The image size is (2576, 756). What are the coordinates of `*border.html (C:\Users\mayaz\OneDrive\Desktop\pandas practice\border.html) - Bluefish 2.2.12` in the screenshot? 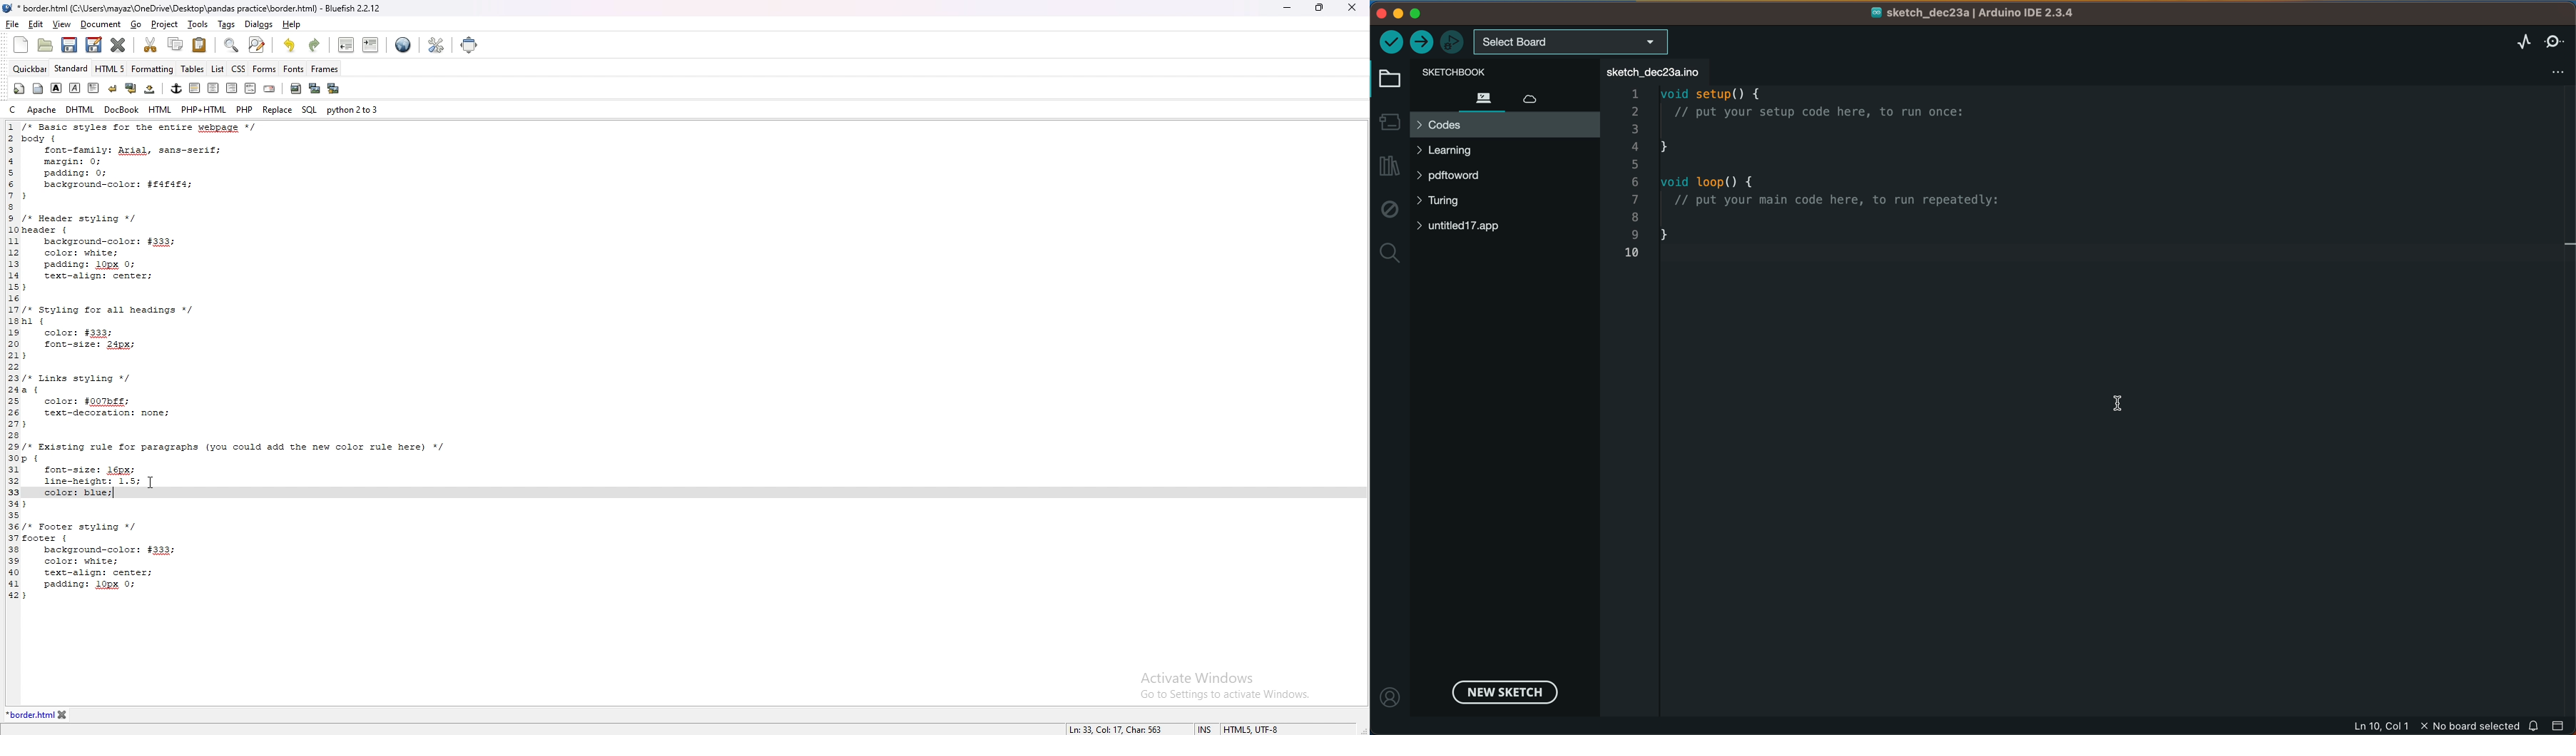 It's located at (205, 8).